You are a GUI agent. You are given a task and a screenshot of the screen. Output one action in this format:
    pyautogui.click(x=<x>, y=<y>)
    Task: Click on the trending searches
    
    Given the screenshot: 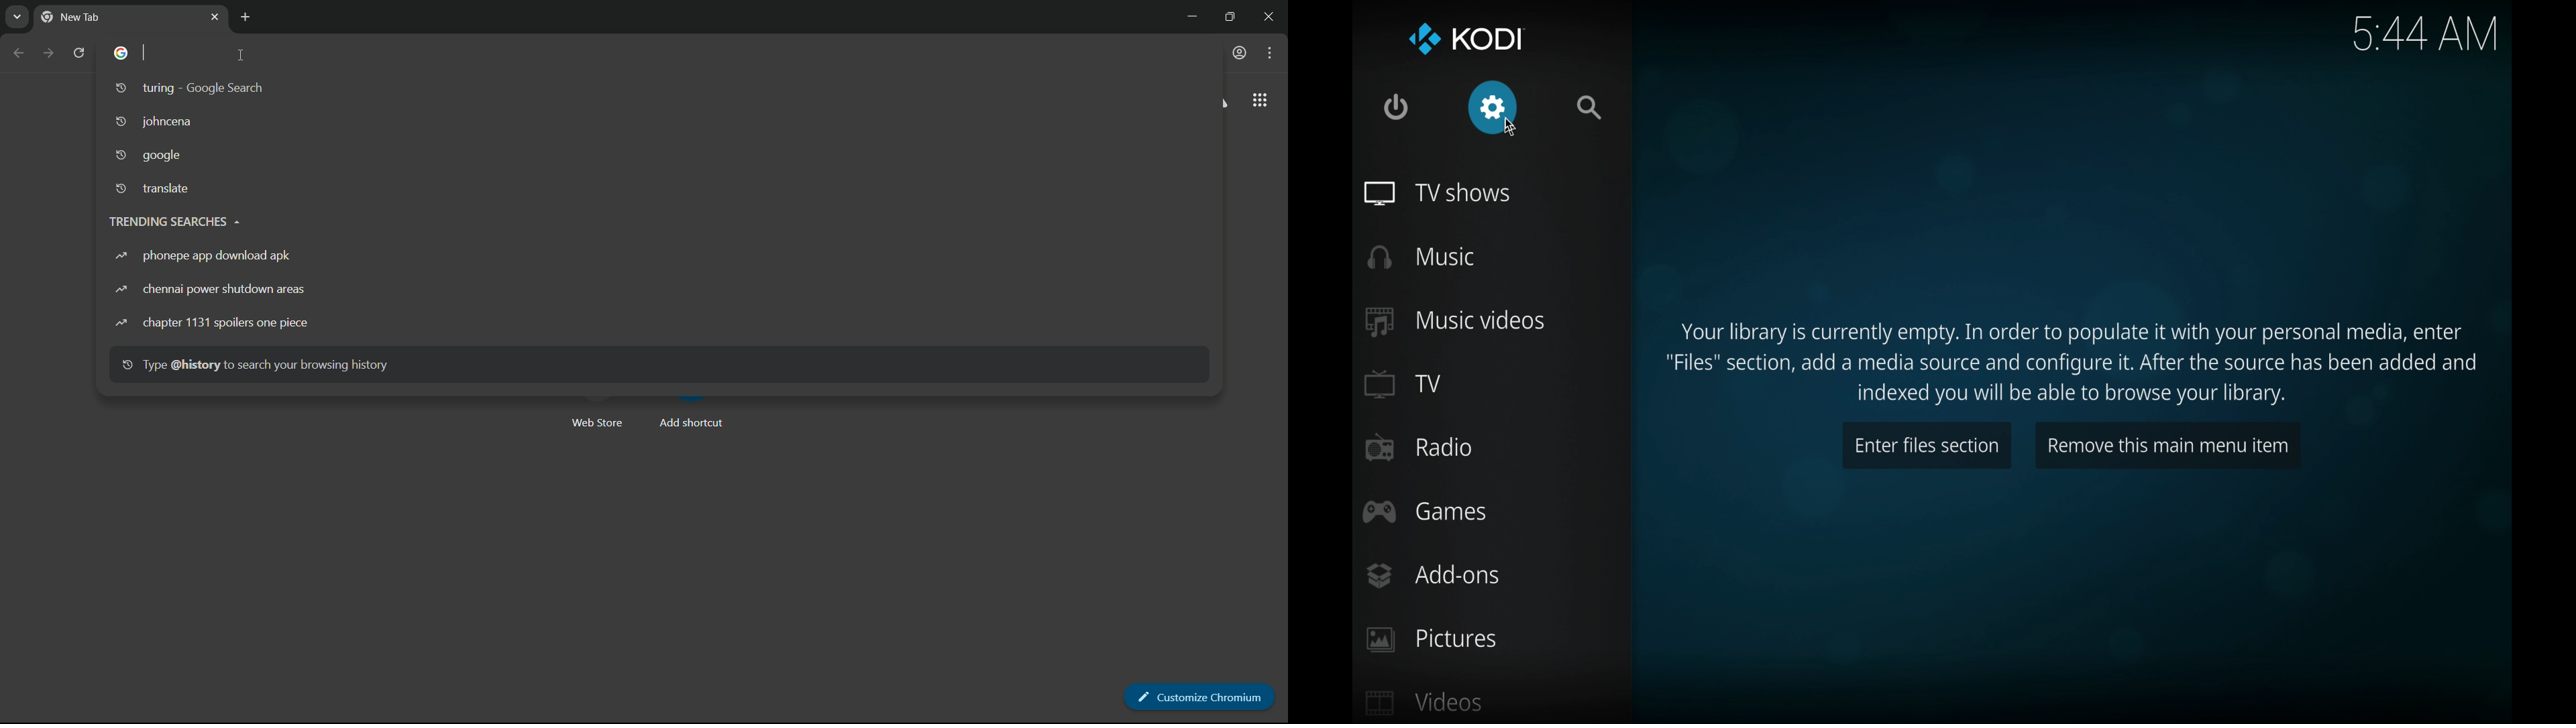 What is the action you would take?
    pyautogui.click(x=174, y=221)
    